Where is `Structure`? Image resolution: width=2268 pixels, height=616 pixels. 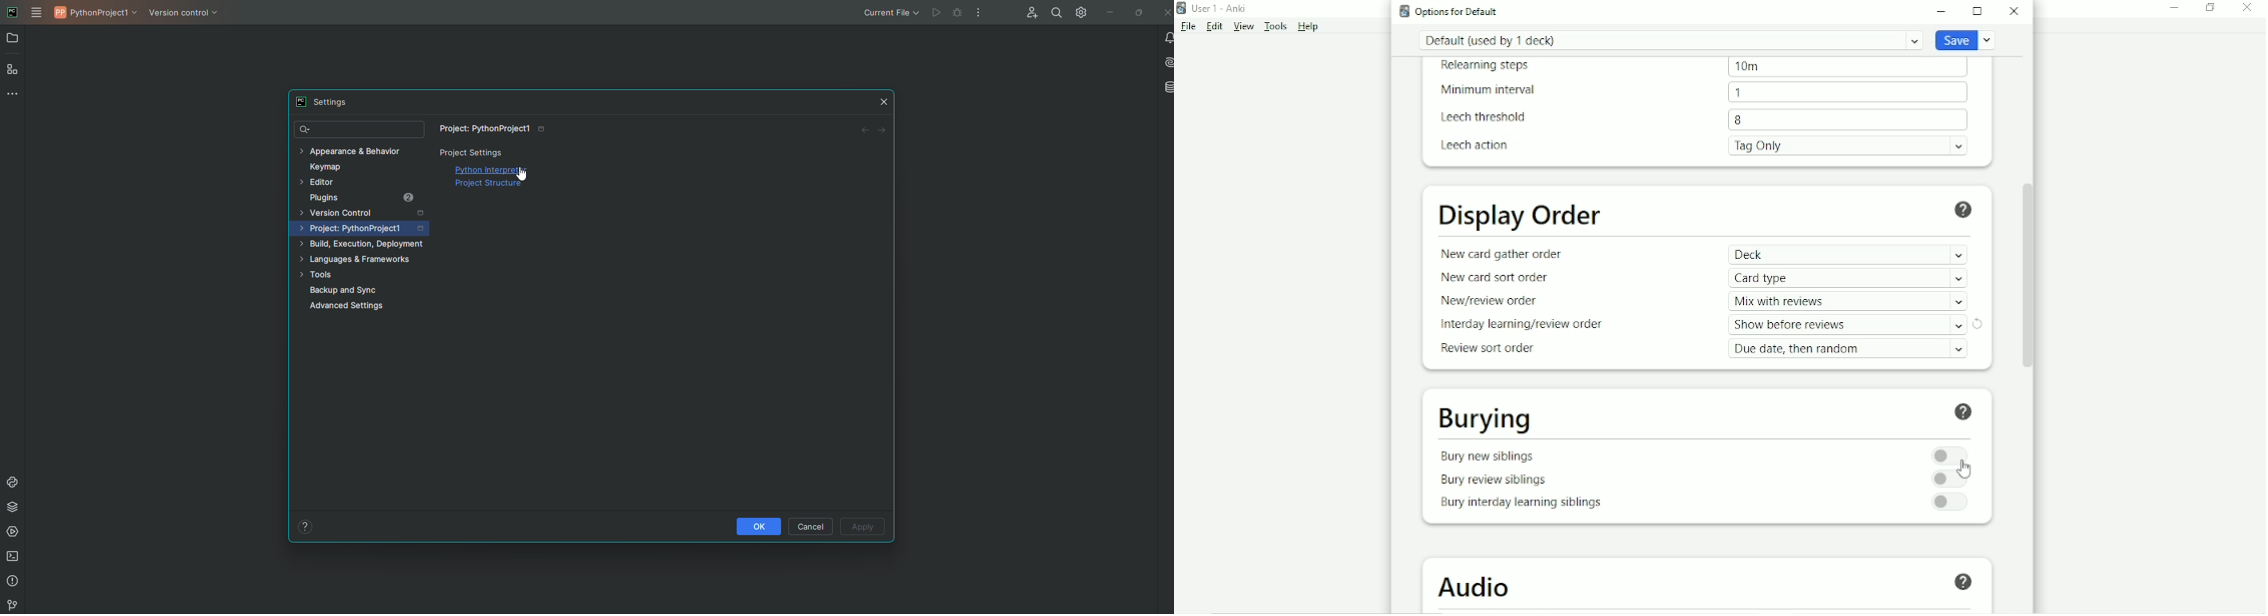 Structure is located at coordinates (14, 70).